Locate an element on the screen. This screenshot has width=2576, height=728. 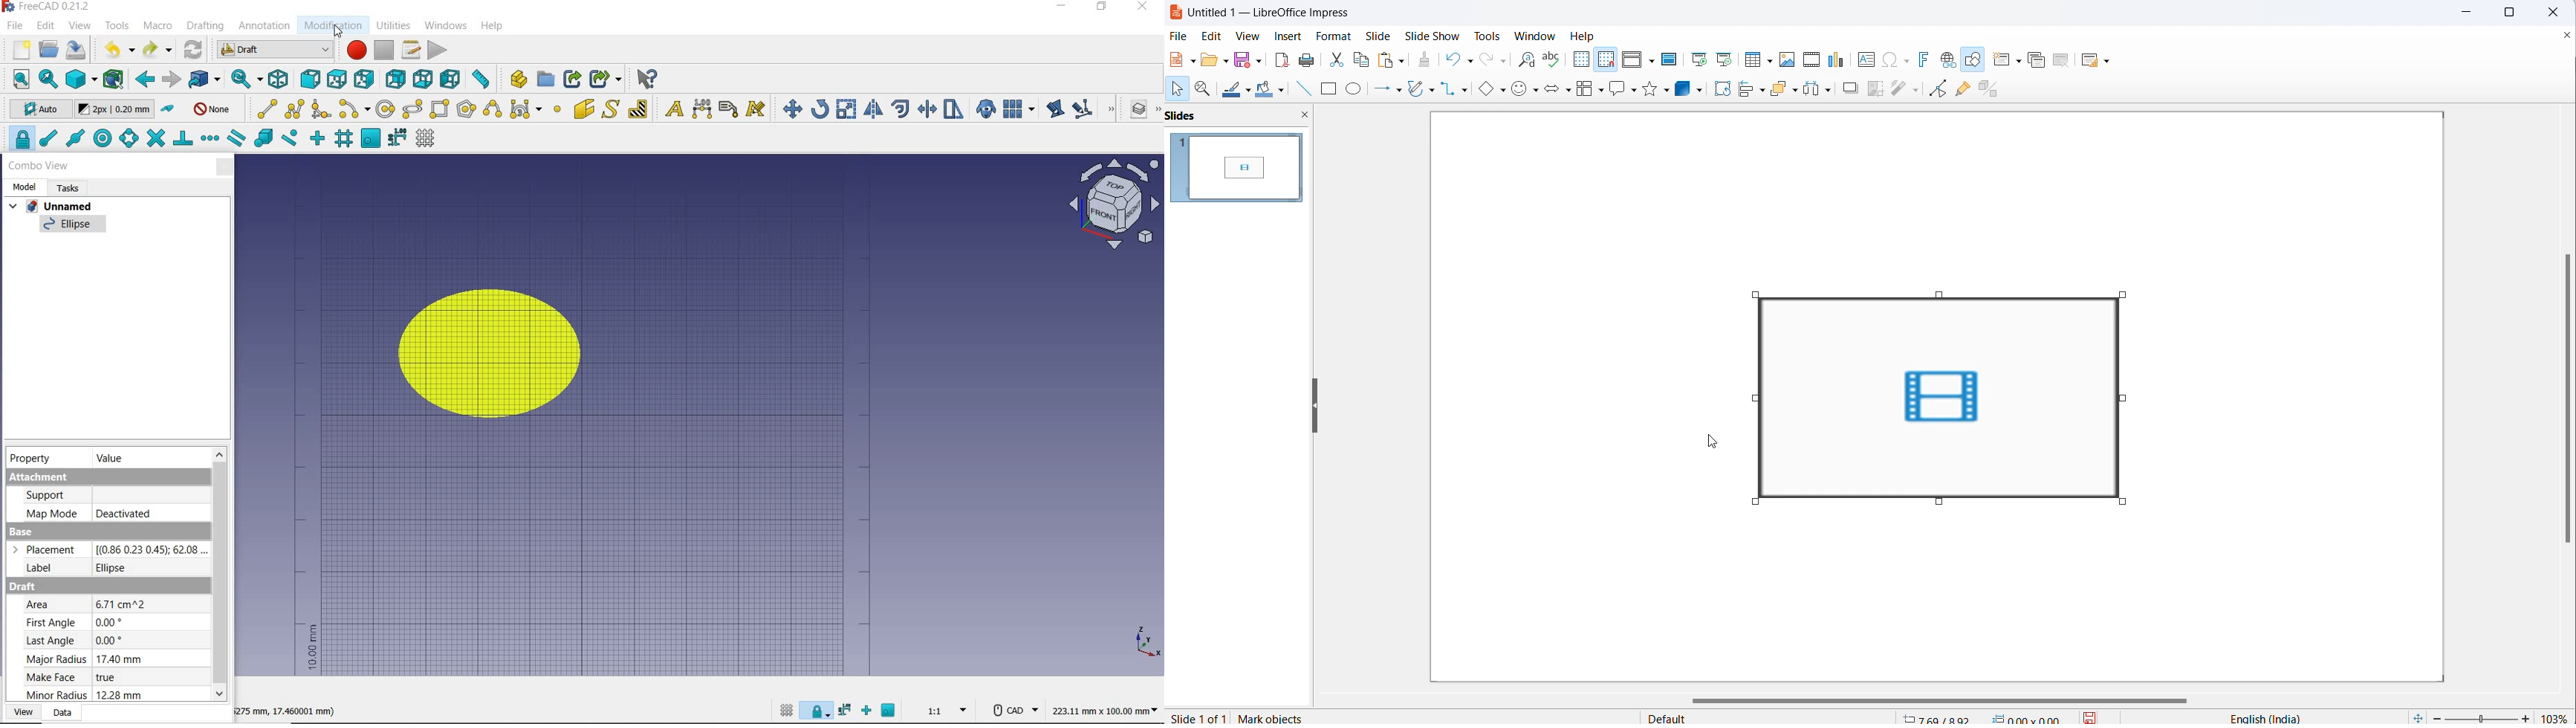
arc tools is located at coordinates (355, 109).